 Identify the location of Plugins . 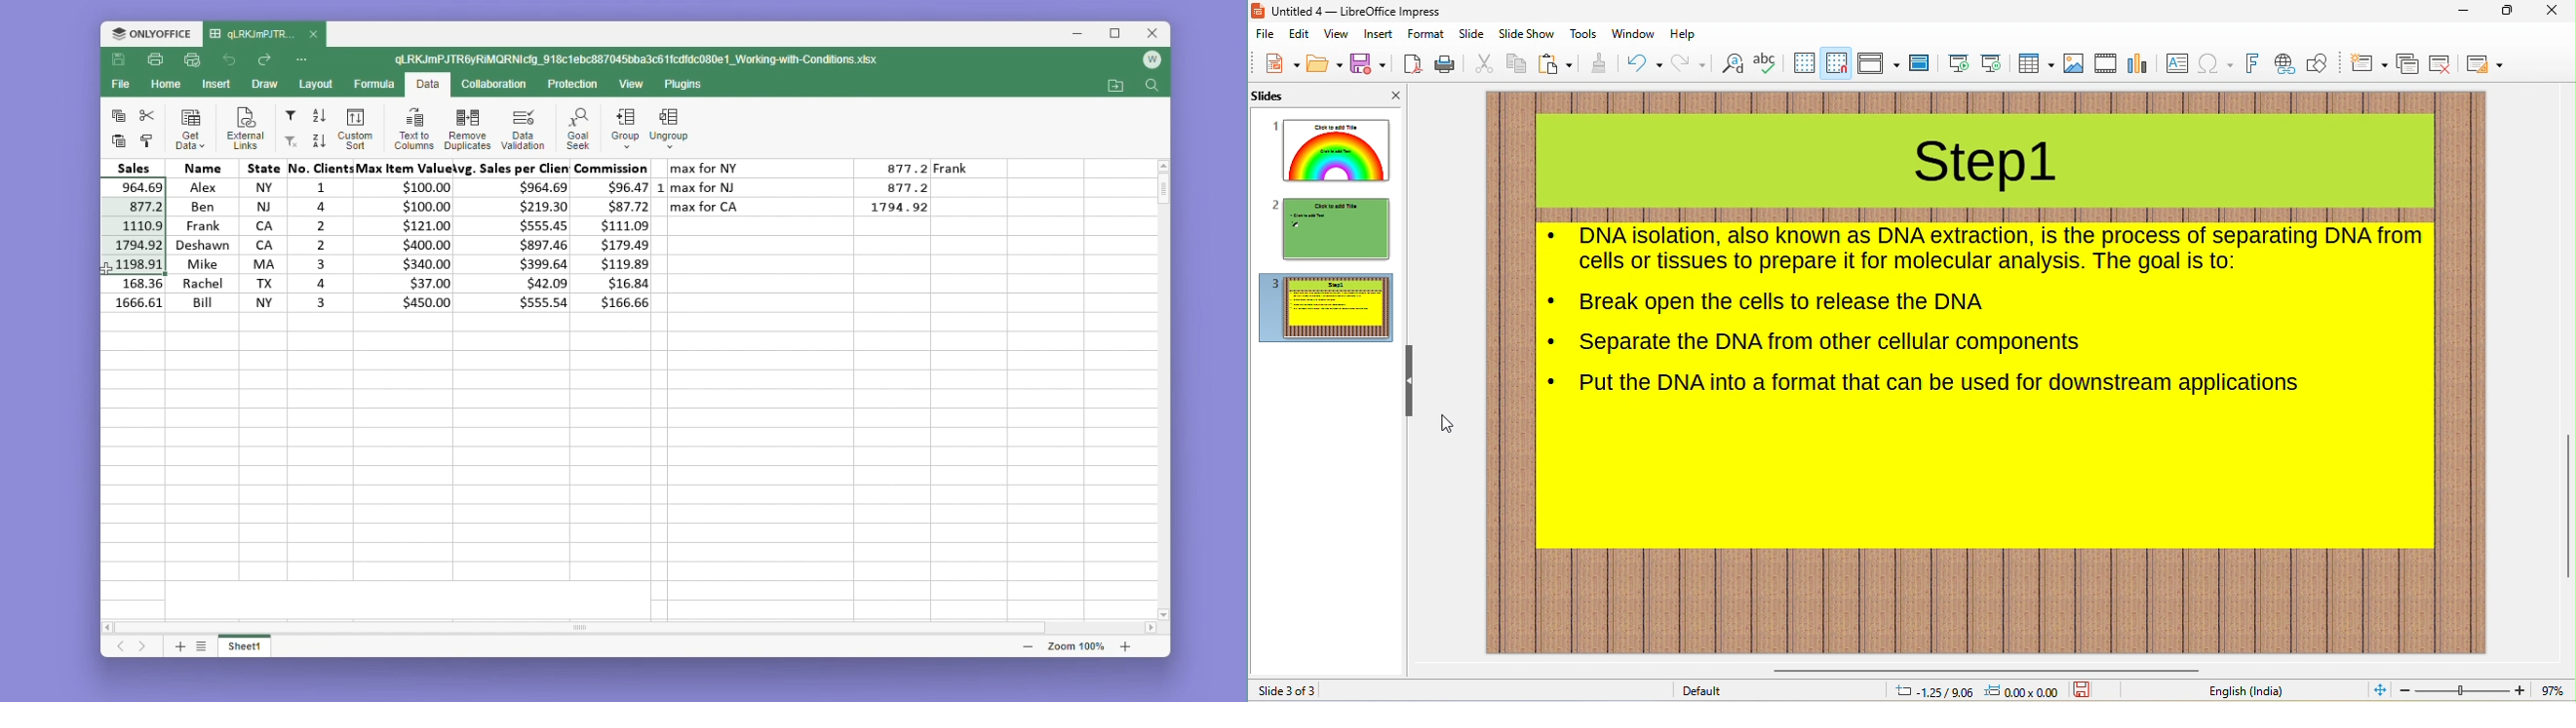
(688, 85).